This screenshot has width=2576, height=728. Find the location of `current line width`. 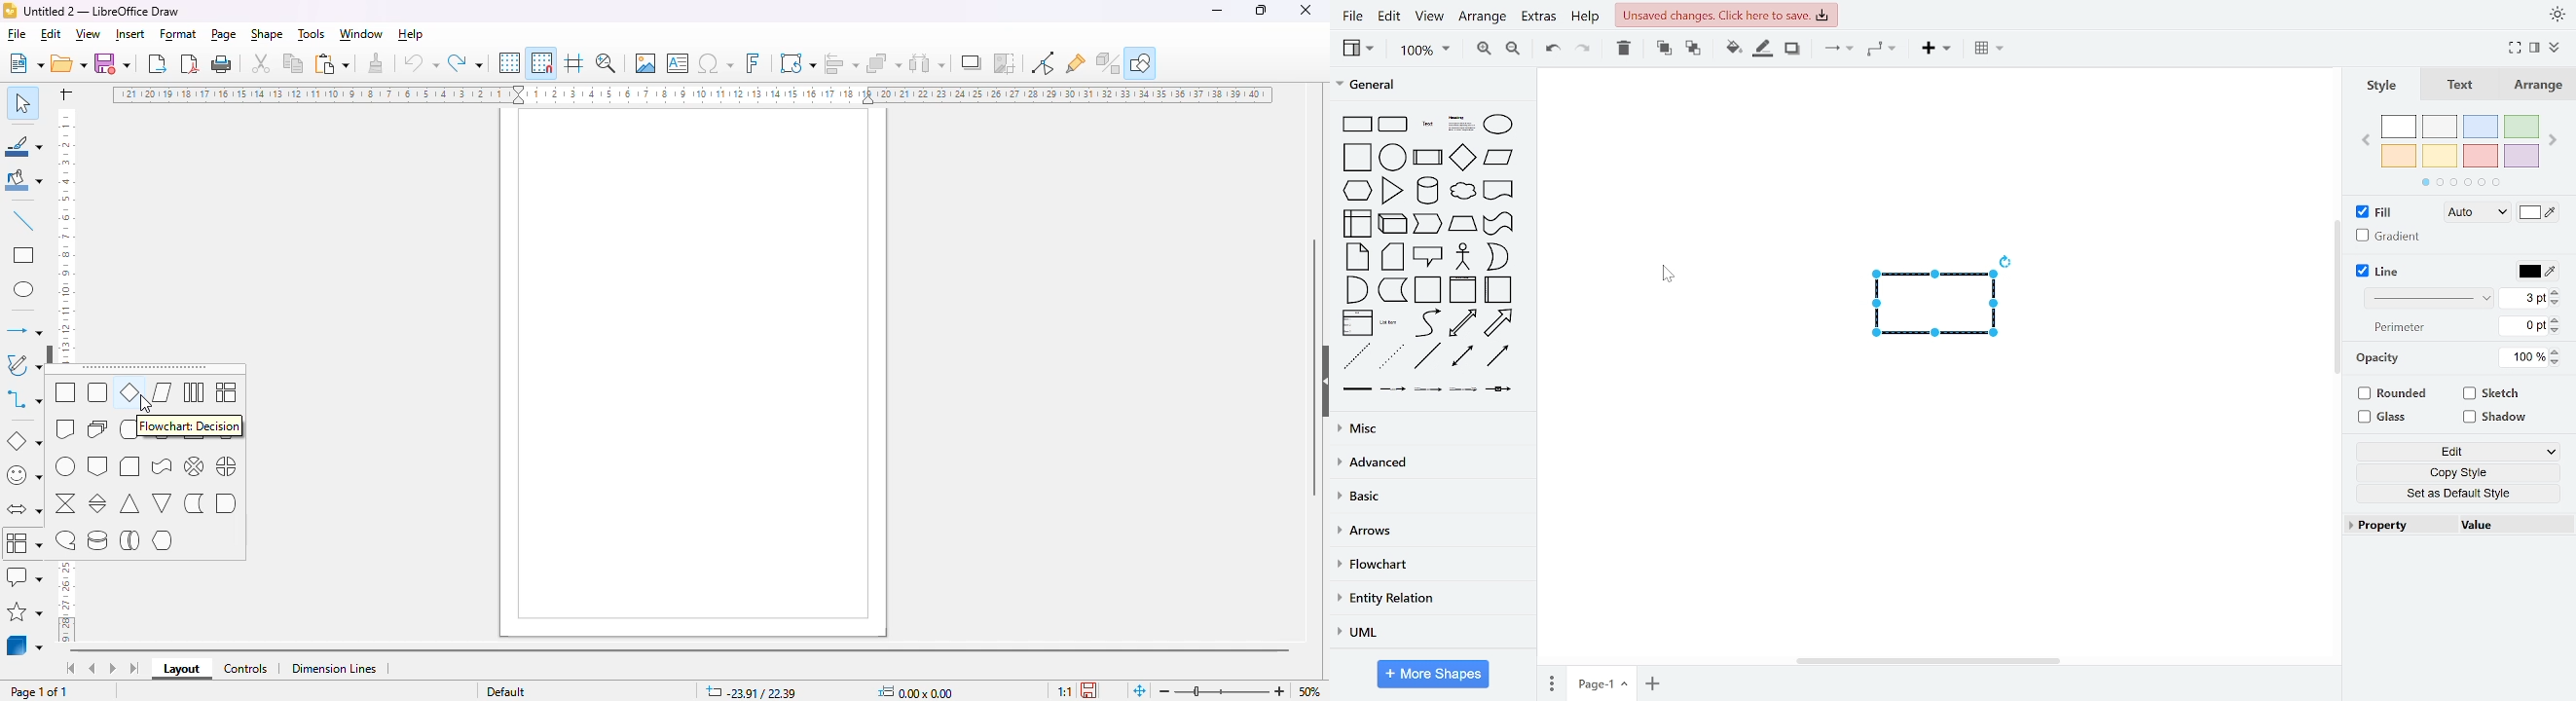

current line width is located at coordinates (2525, 299).